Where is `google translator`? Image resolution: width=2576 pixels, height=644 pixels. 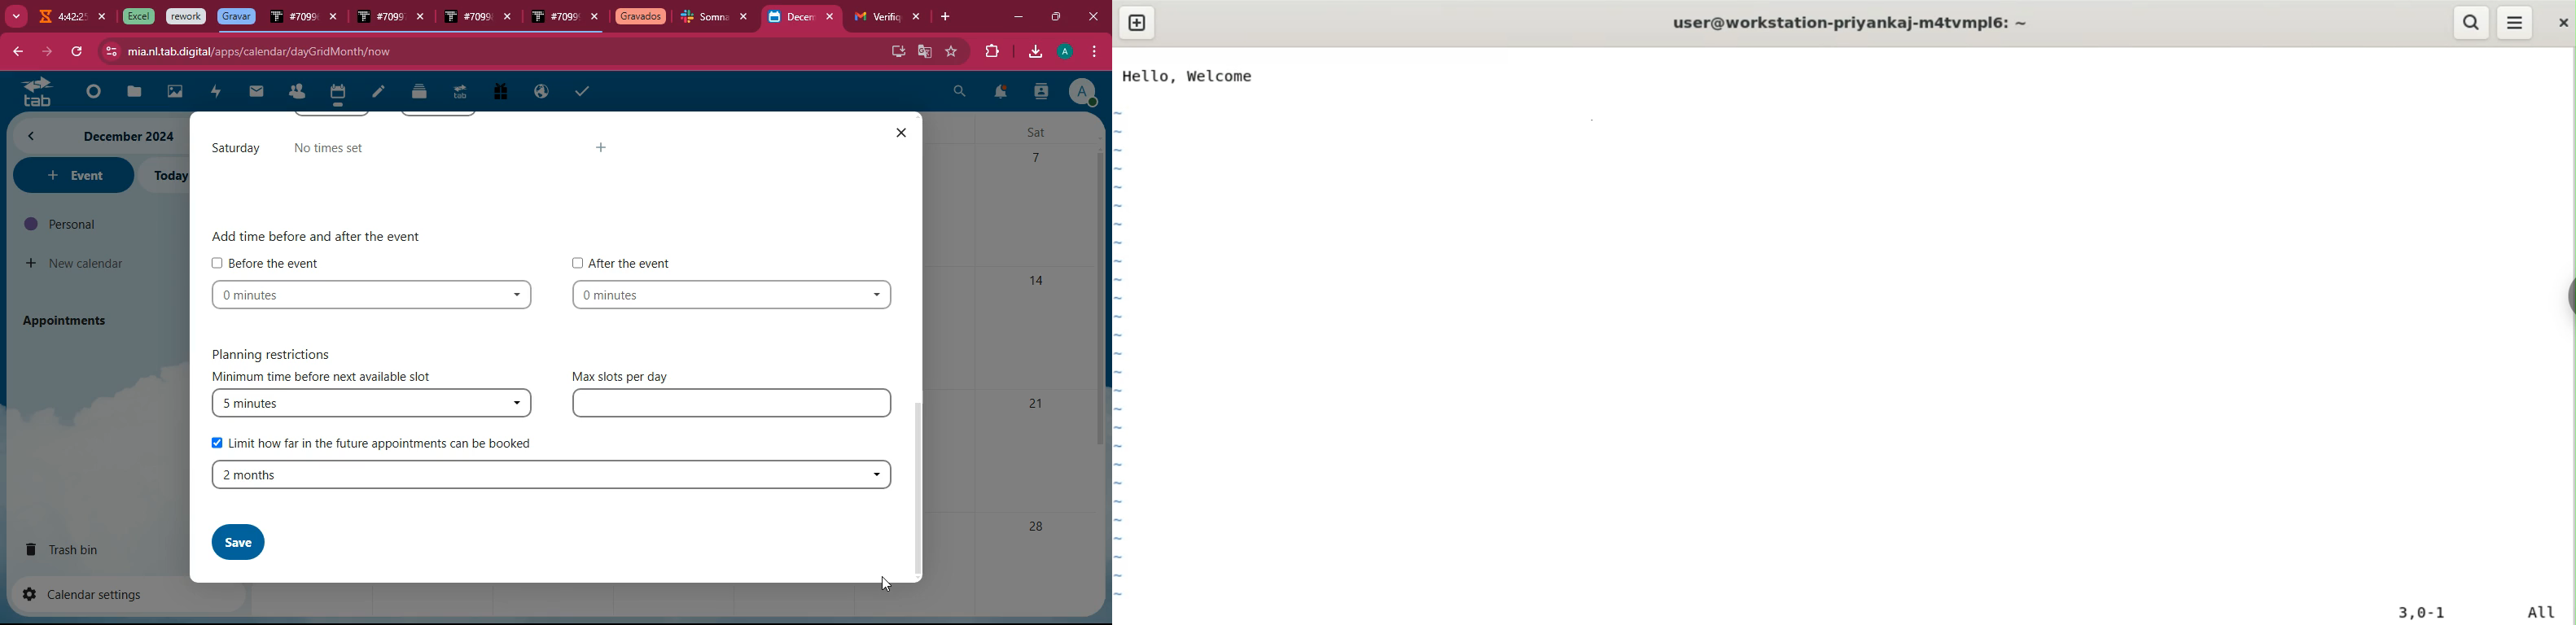
google translator is located at coordinates (925, 51).